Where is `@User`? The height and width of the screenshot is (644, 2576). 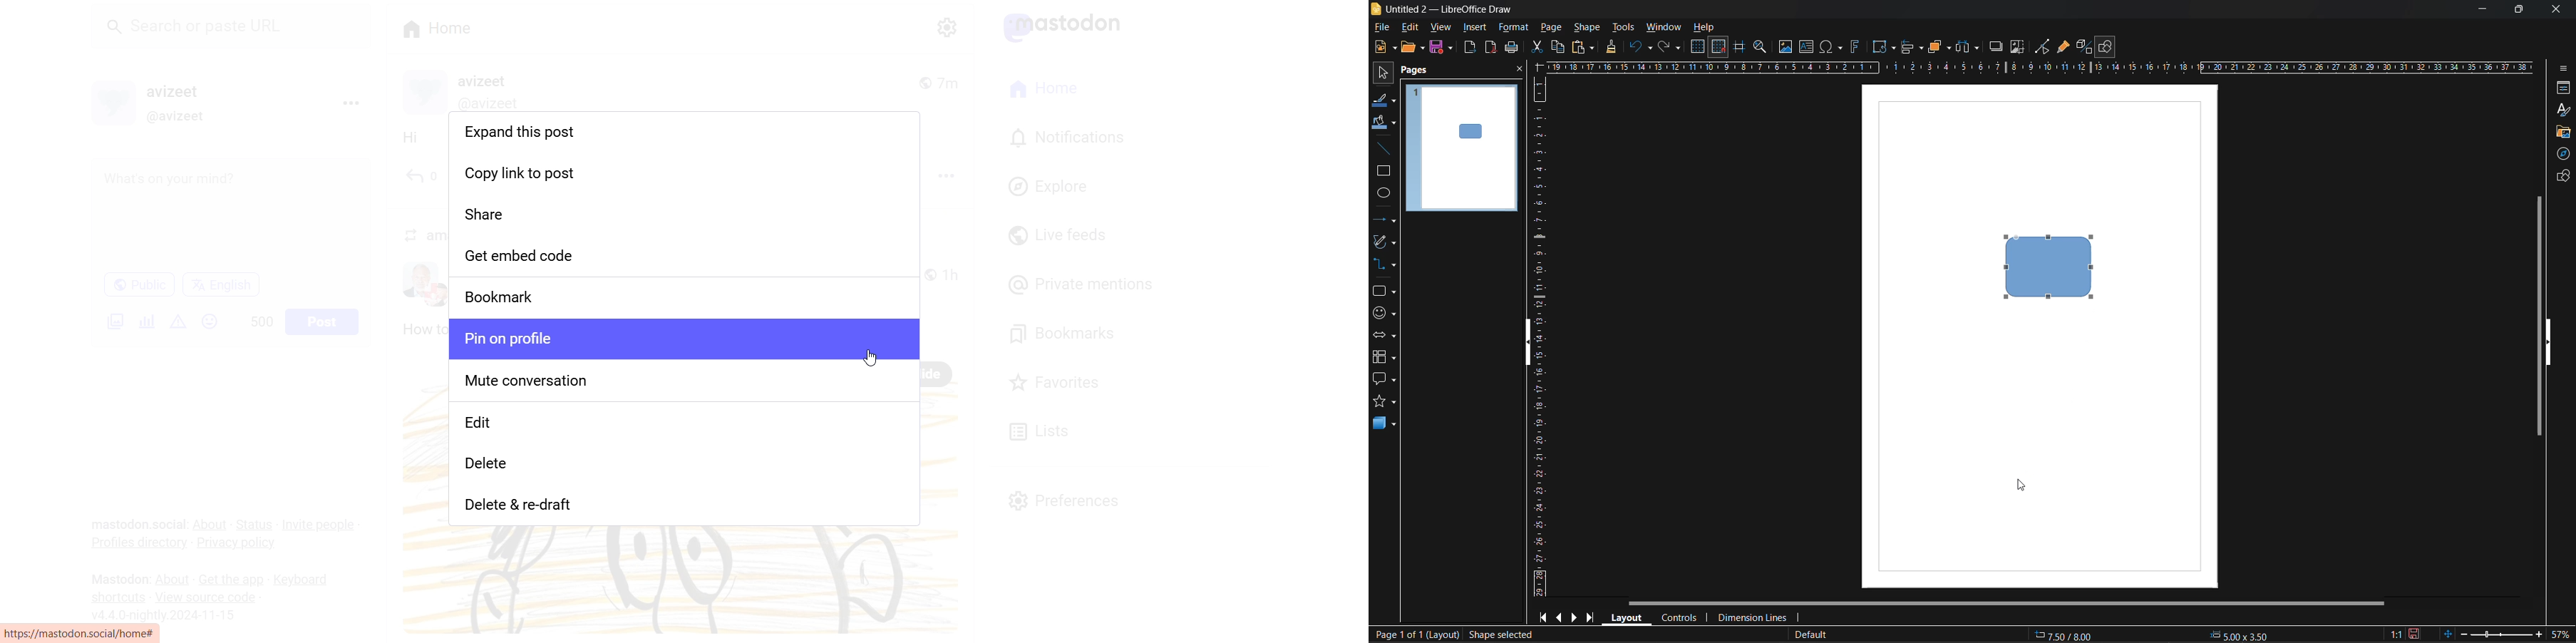 @User is located at coordinates (183, 117).